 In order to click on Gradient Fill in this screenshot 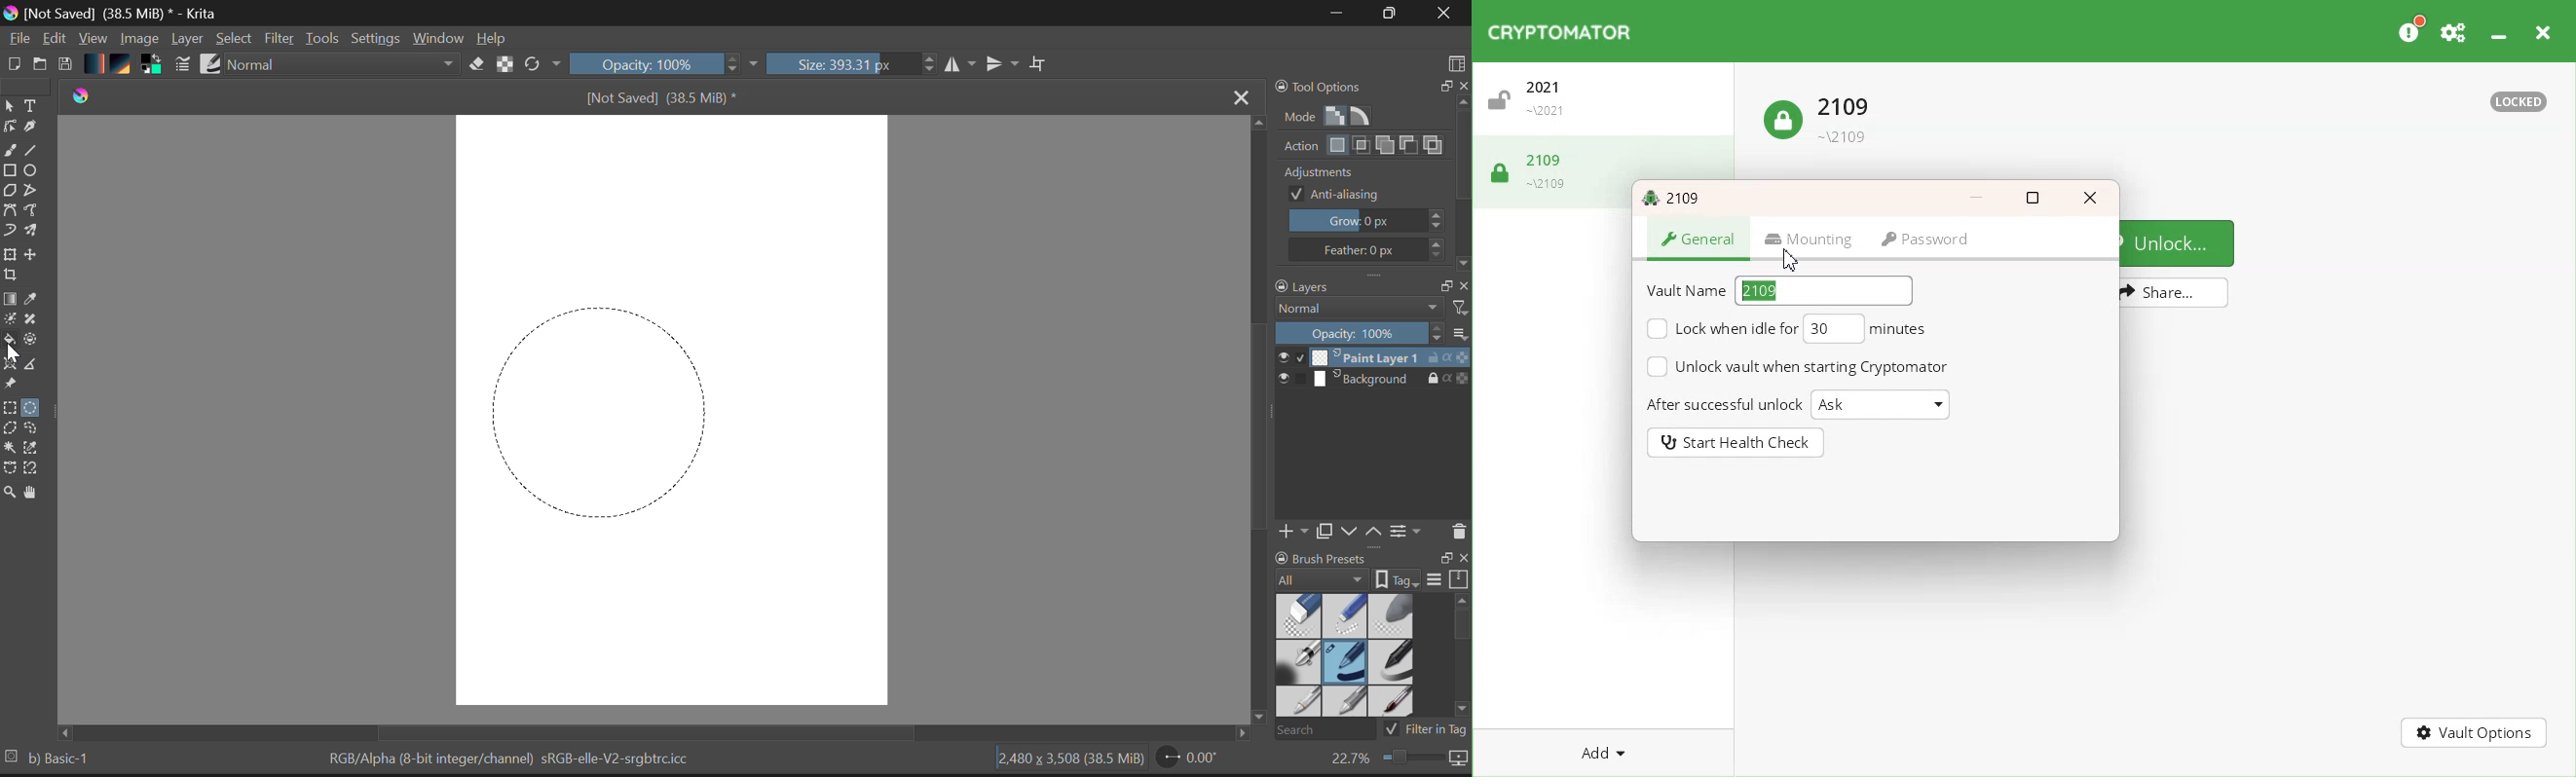, I will do `click(10, 300)`.